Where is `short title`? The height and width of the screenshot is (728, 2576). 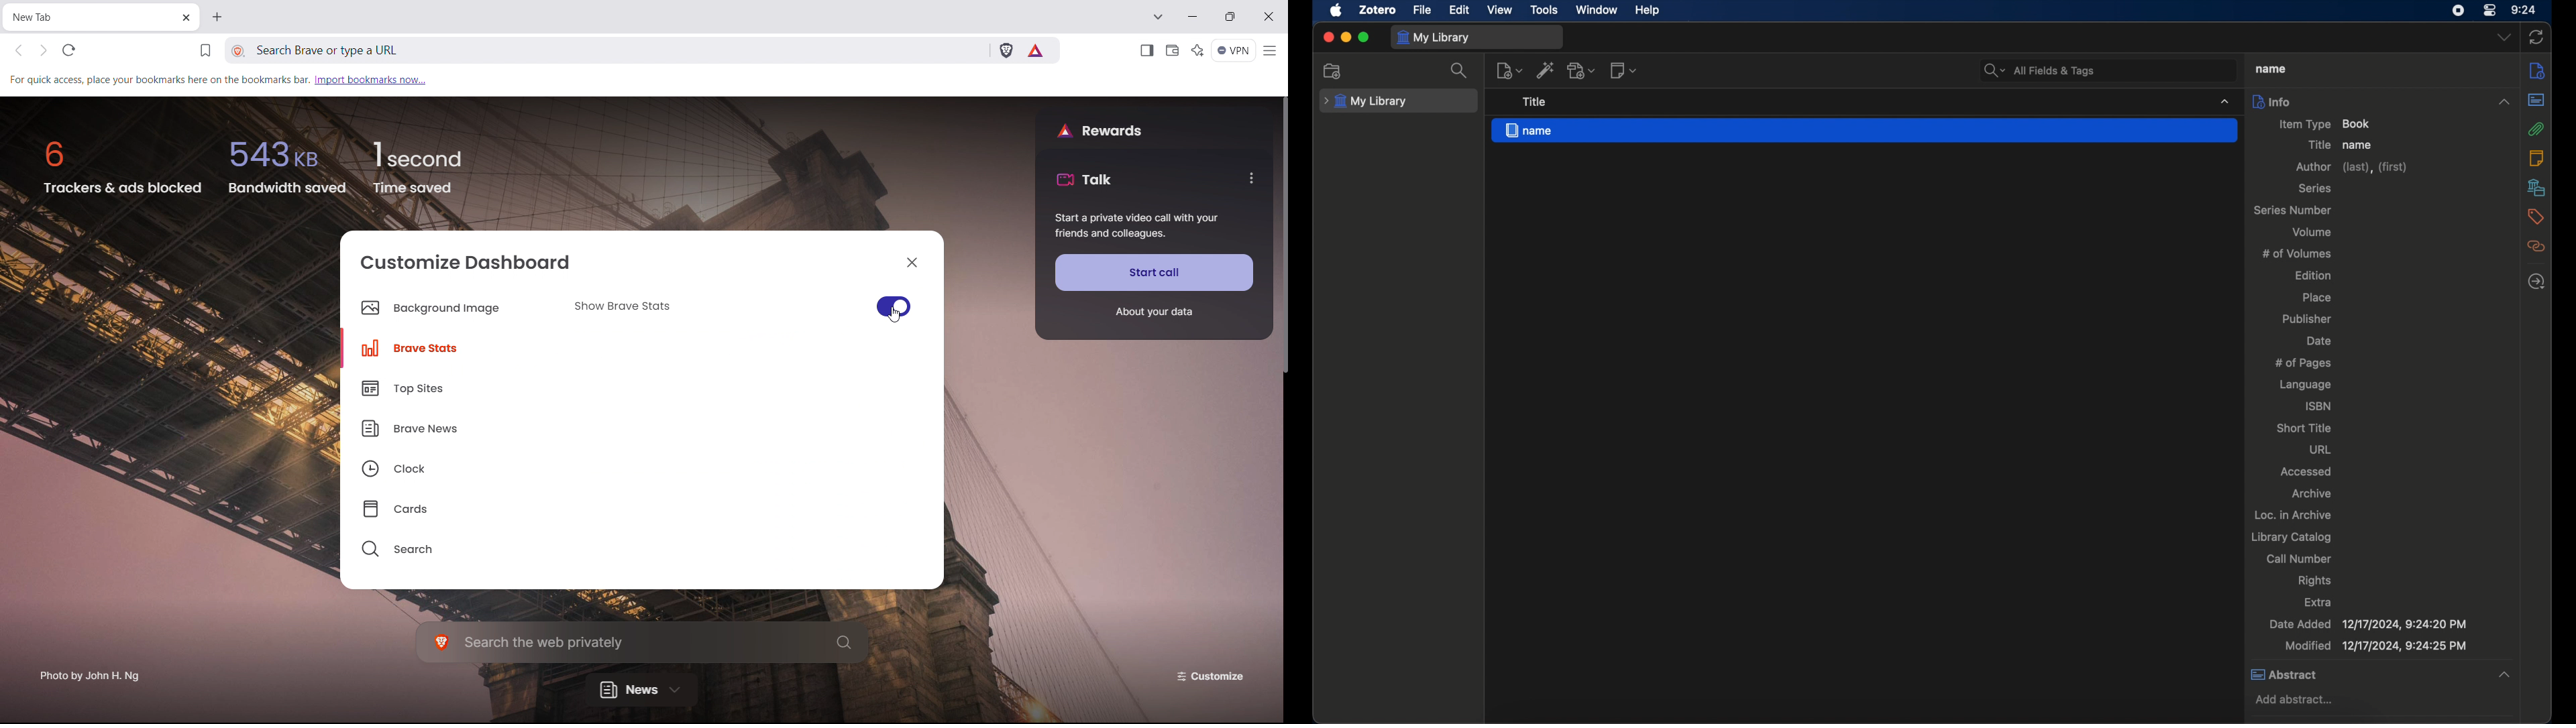 short title is located at coordinates (2304, 428).